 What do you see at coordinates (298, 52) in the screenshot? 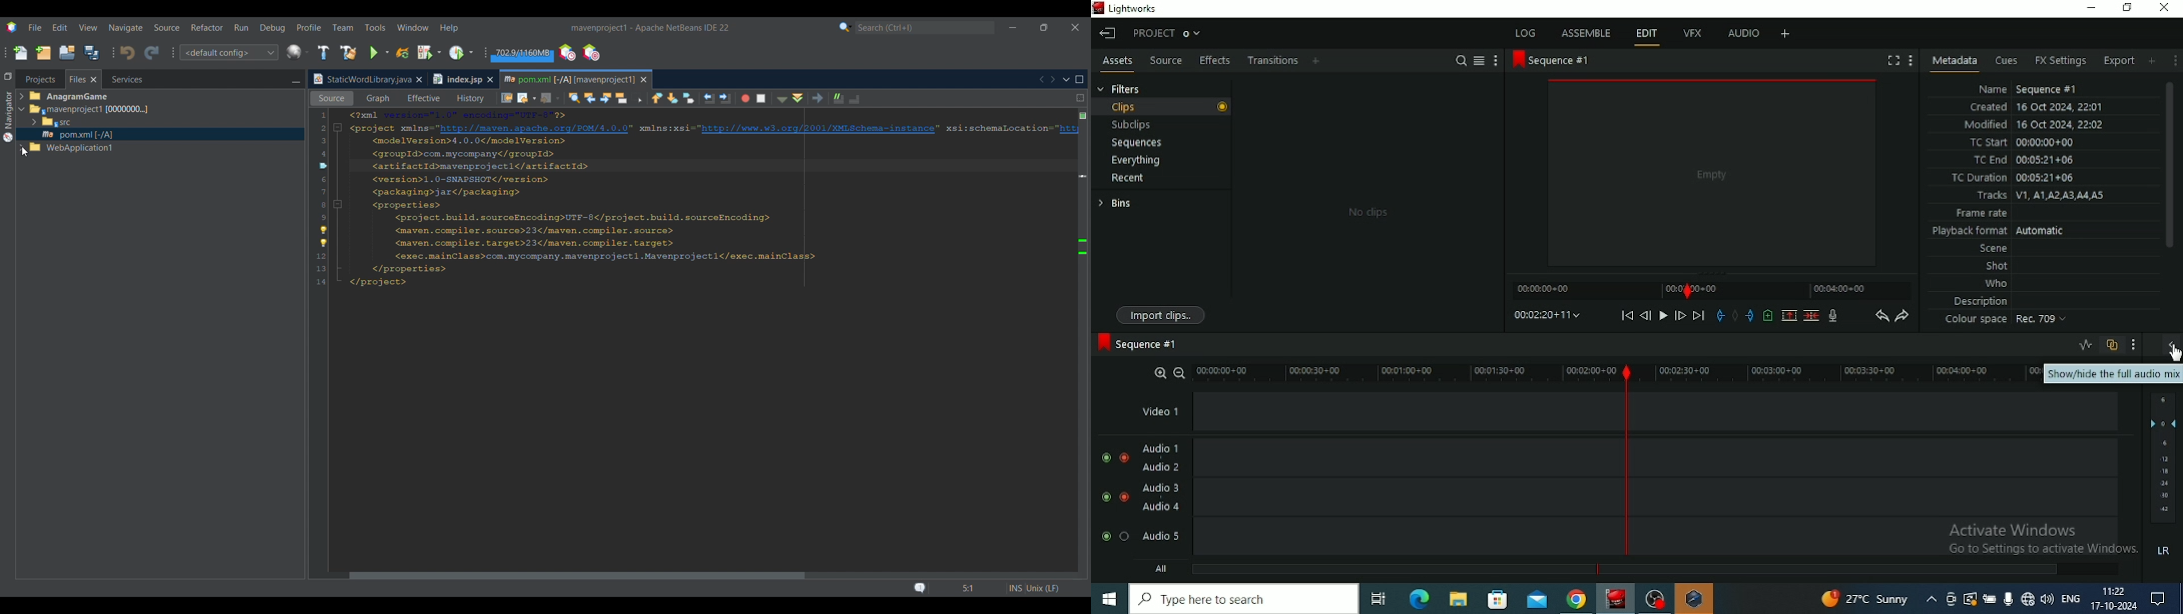
I see `IDE's default browser` at bounding box center [298, 52].